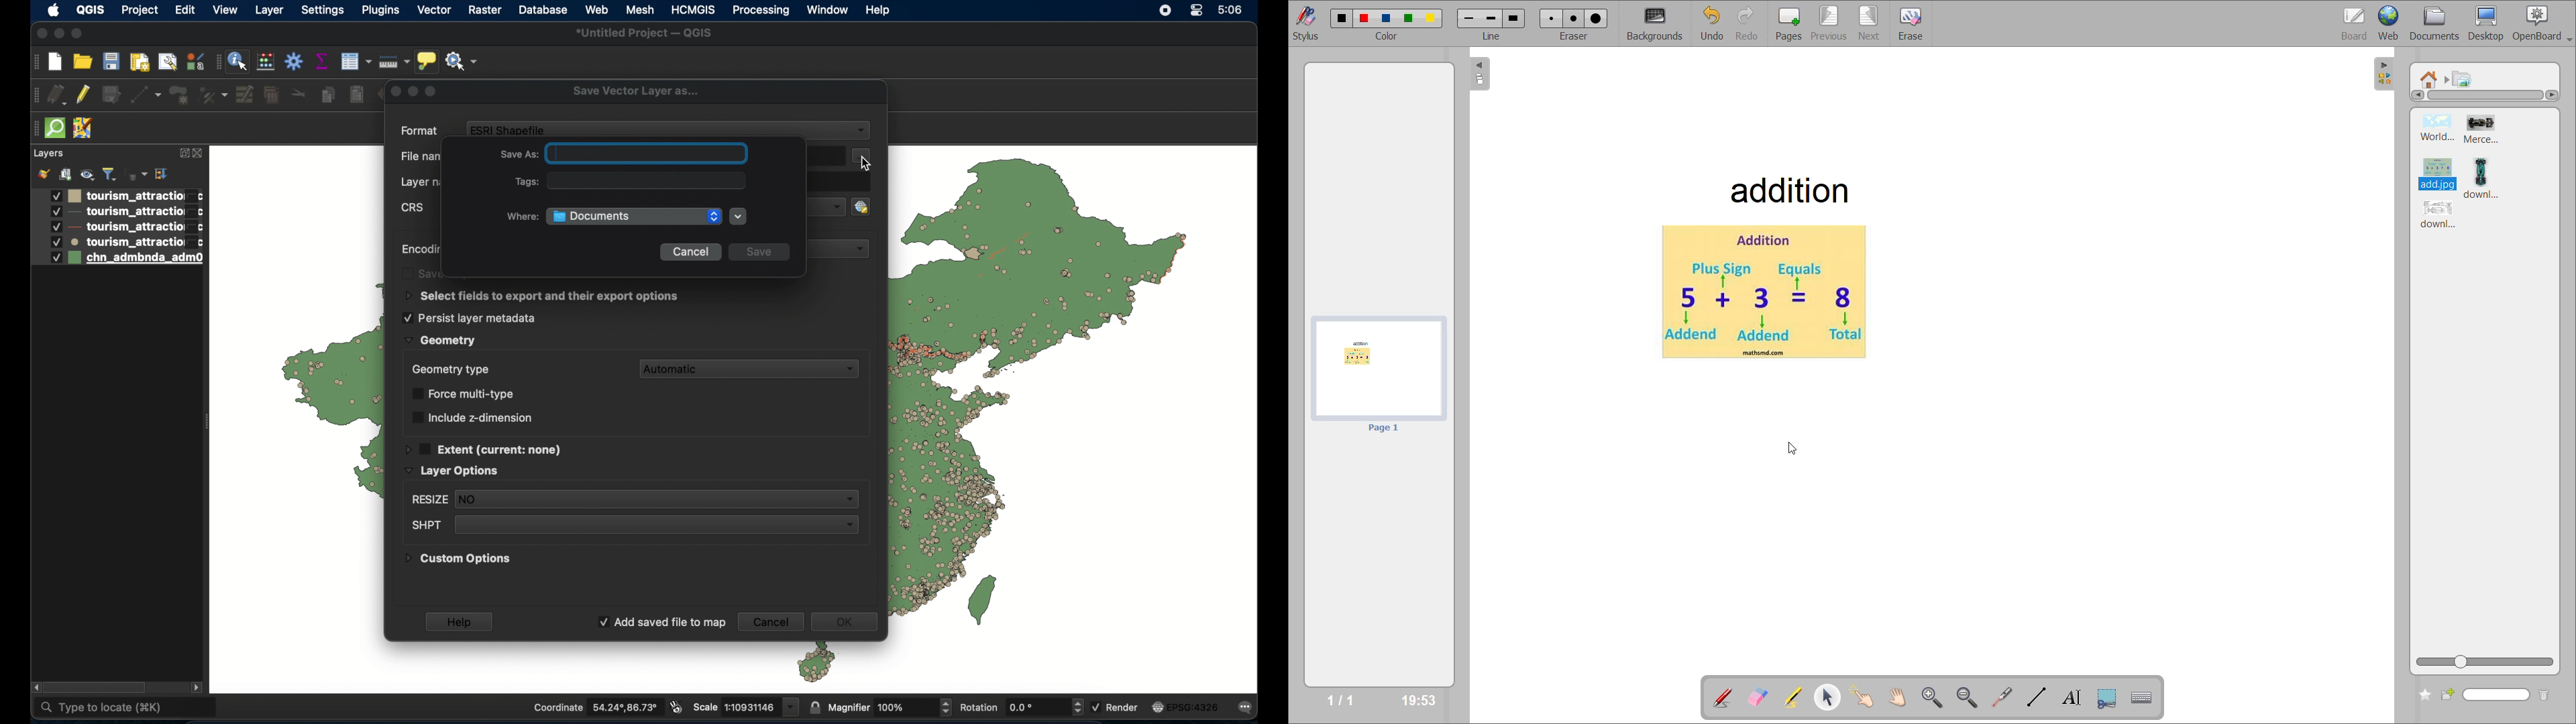  Describe the element at coordinates (34, 62) in the screenshot. I see `drag handle` at that location.